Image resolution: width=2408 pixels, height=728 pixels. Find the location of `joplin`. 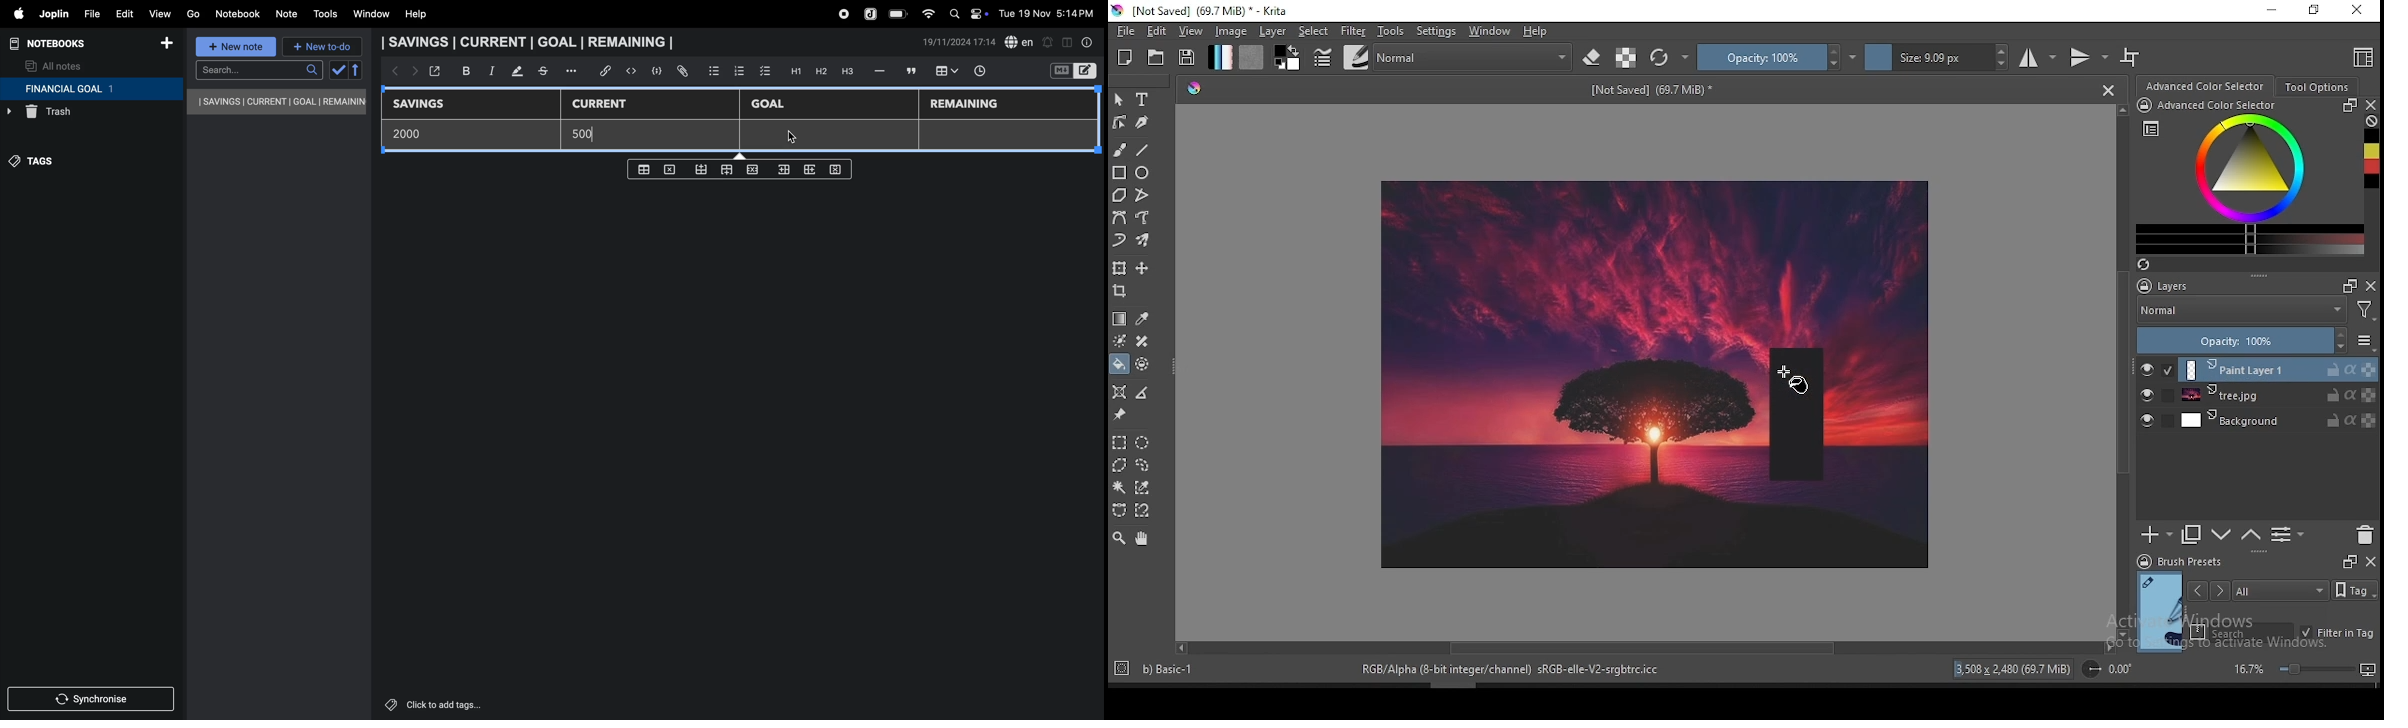

joplin is located at coordinates (871, 13).